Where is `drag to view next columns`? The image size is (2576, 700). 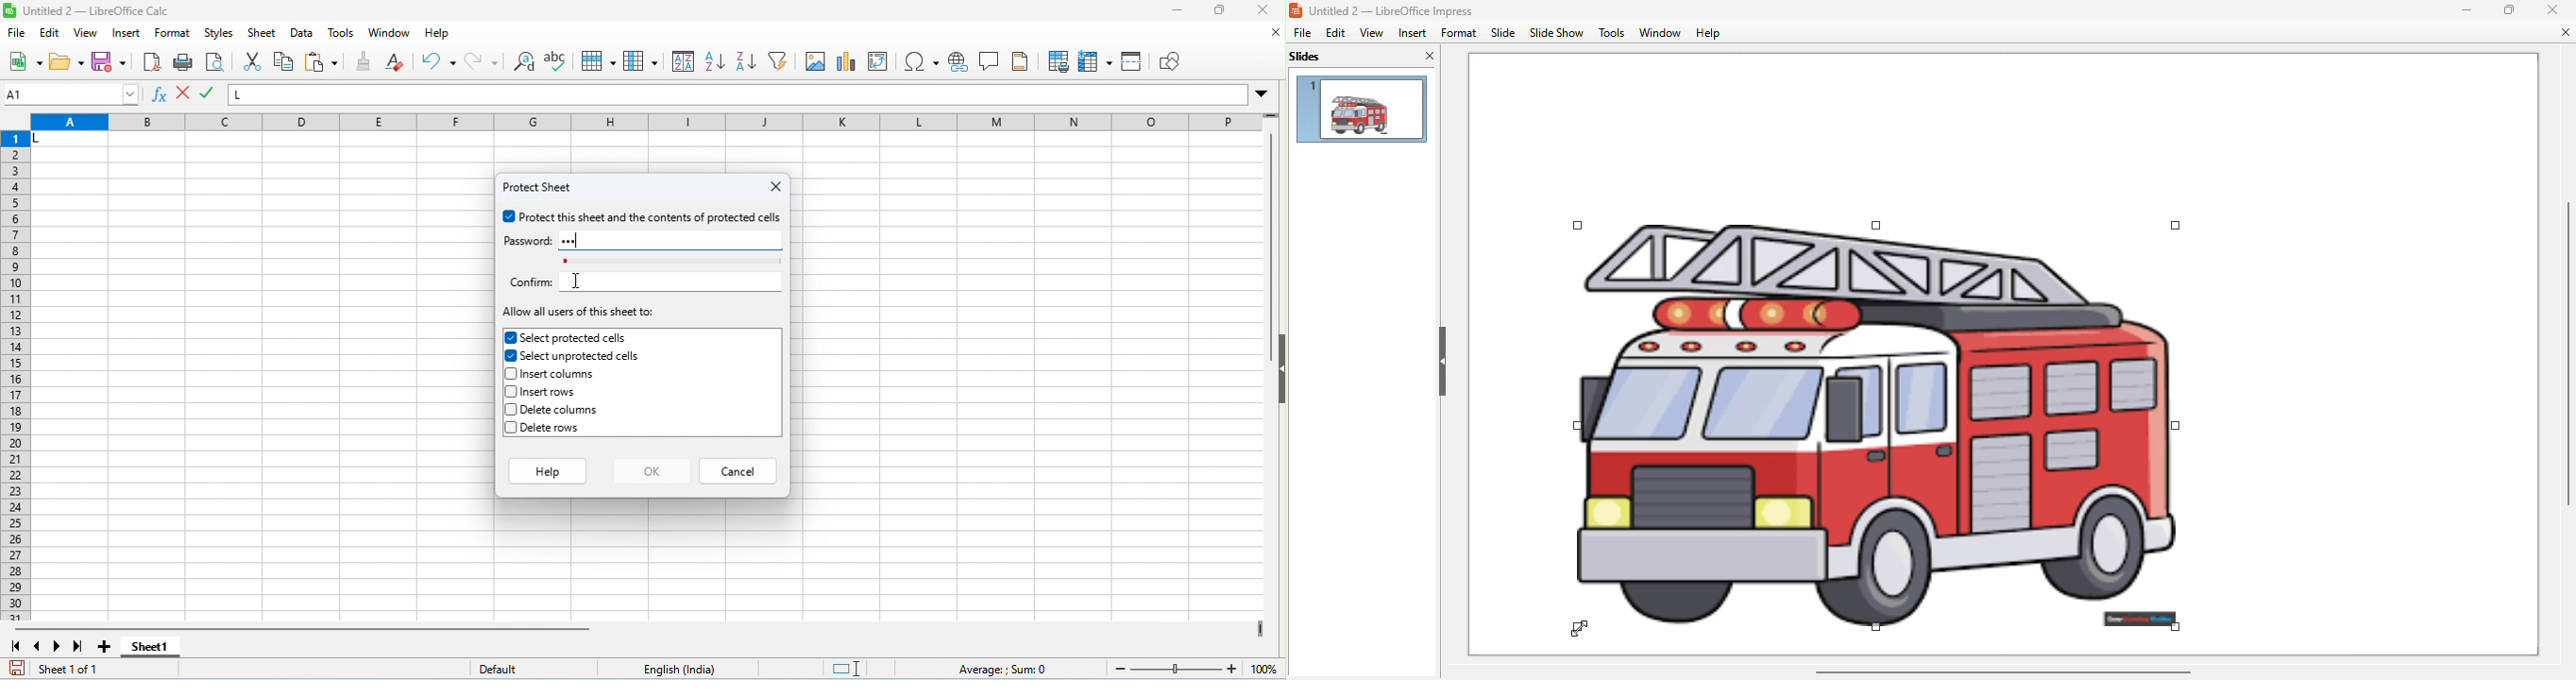
drag to view next columns is located at coordinates (1260, 628).